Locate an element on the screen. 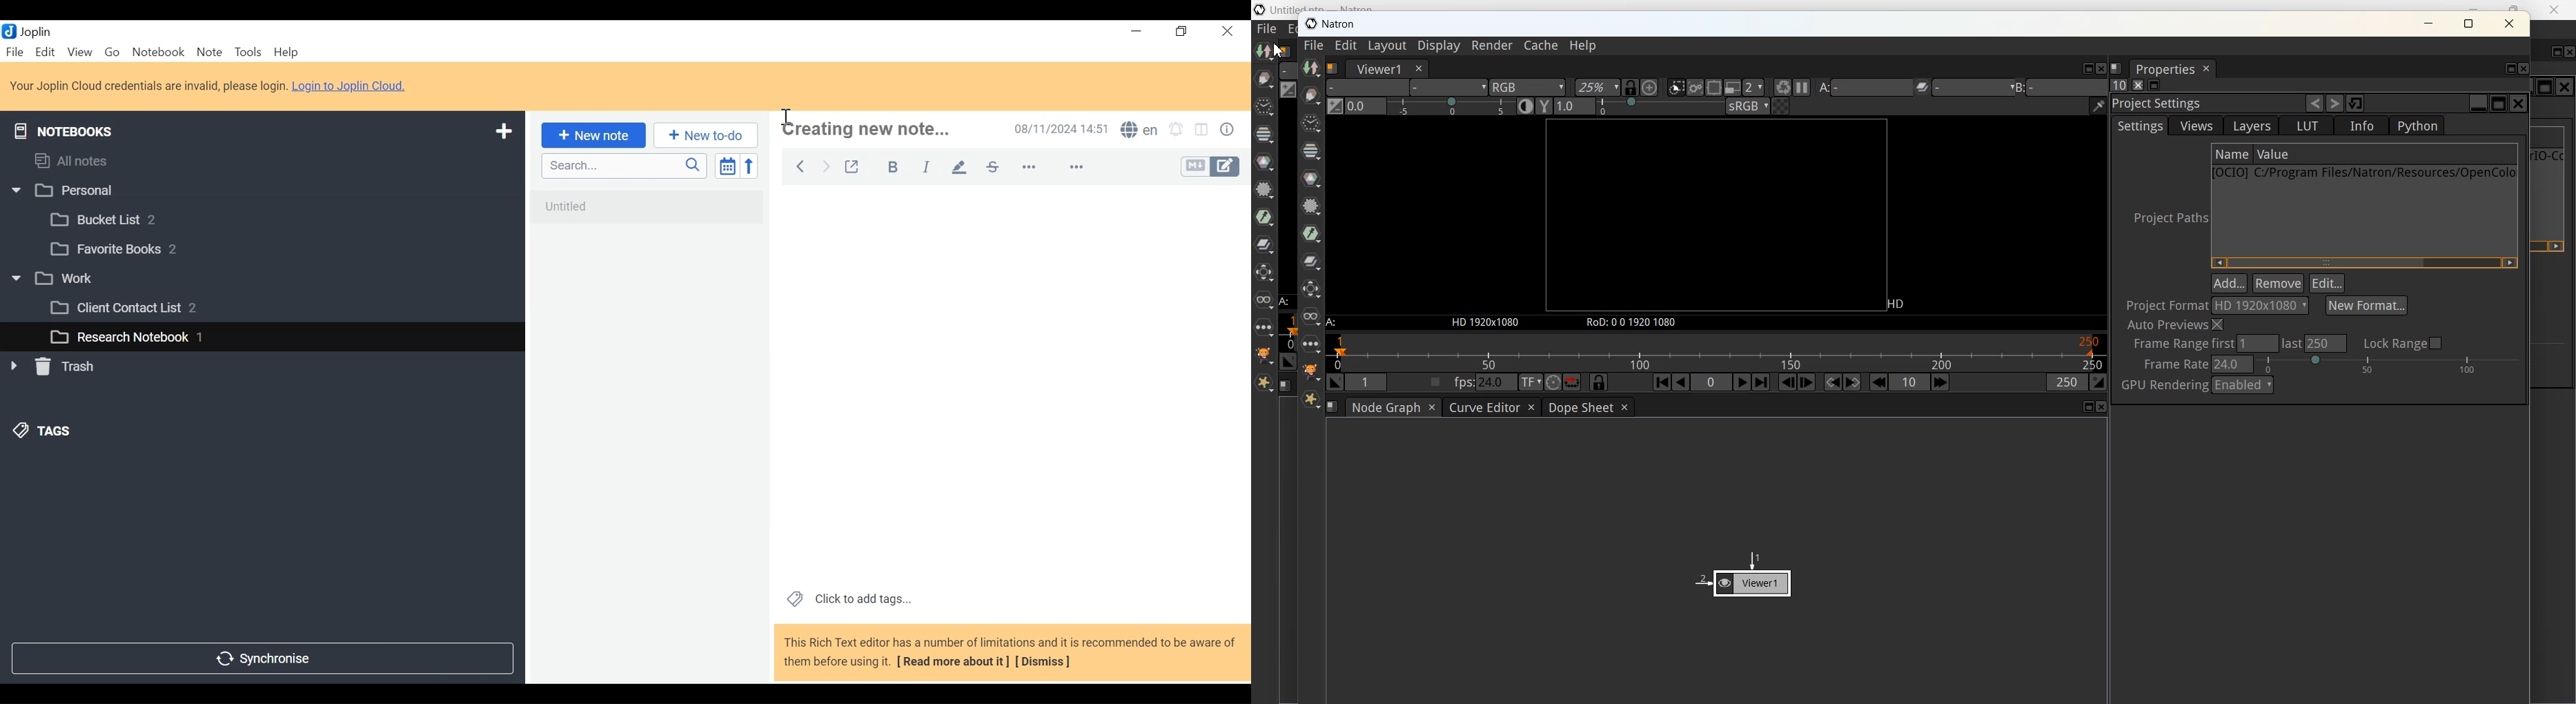  more options is located at coordinates (1038, 168).